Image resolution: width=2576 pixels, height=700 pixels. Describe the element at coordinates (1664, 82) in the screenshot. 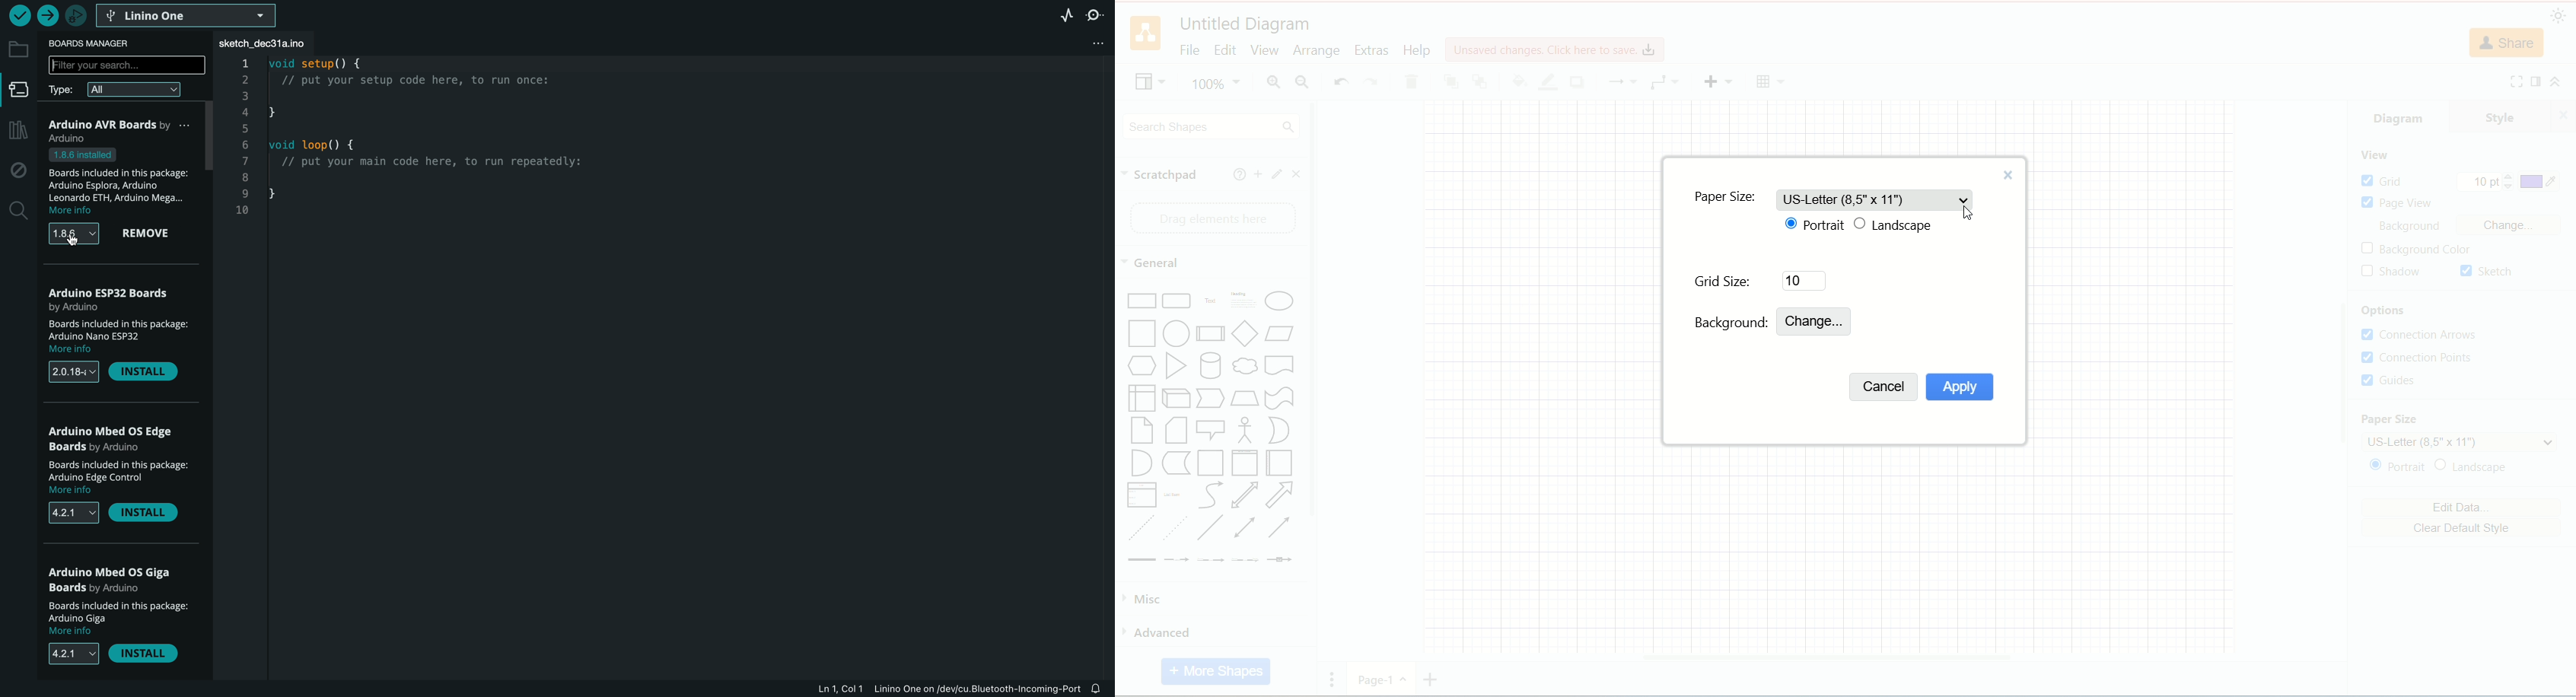

I see `connection` at that location.